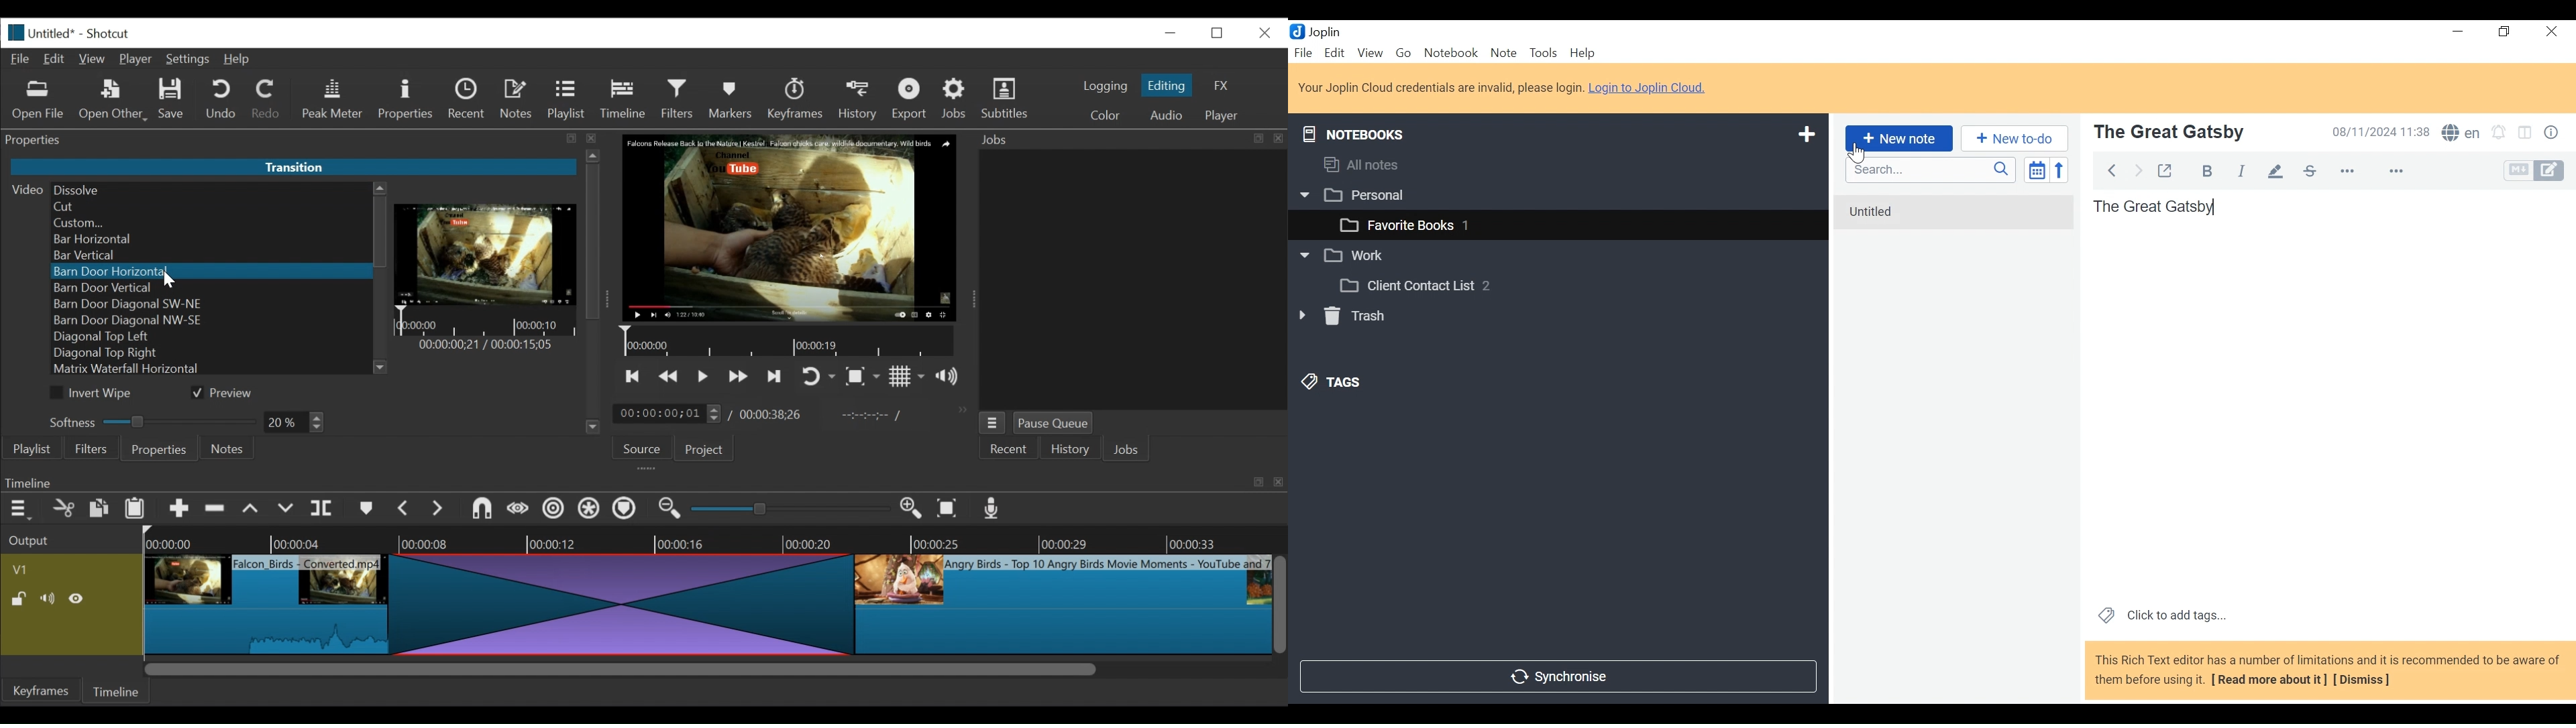  What do you see at coordinates (1450, 54) in the screenshot?
I see `Notebook` at bounding box center [1450, 54].